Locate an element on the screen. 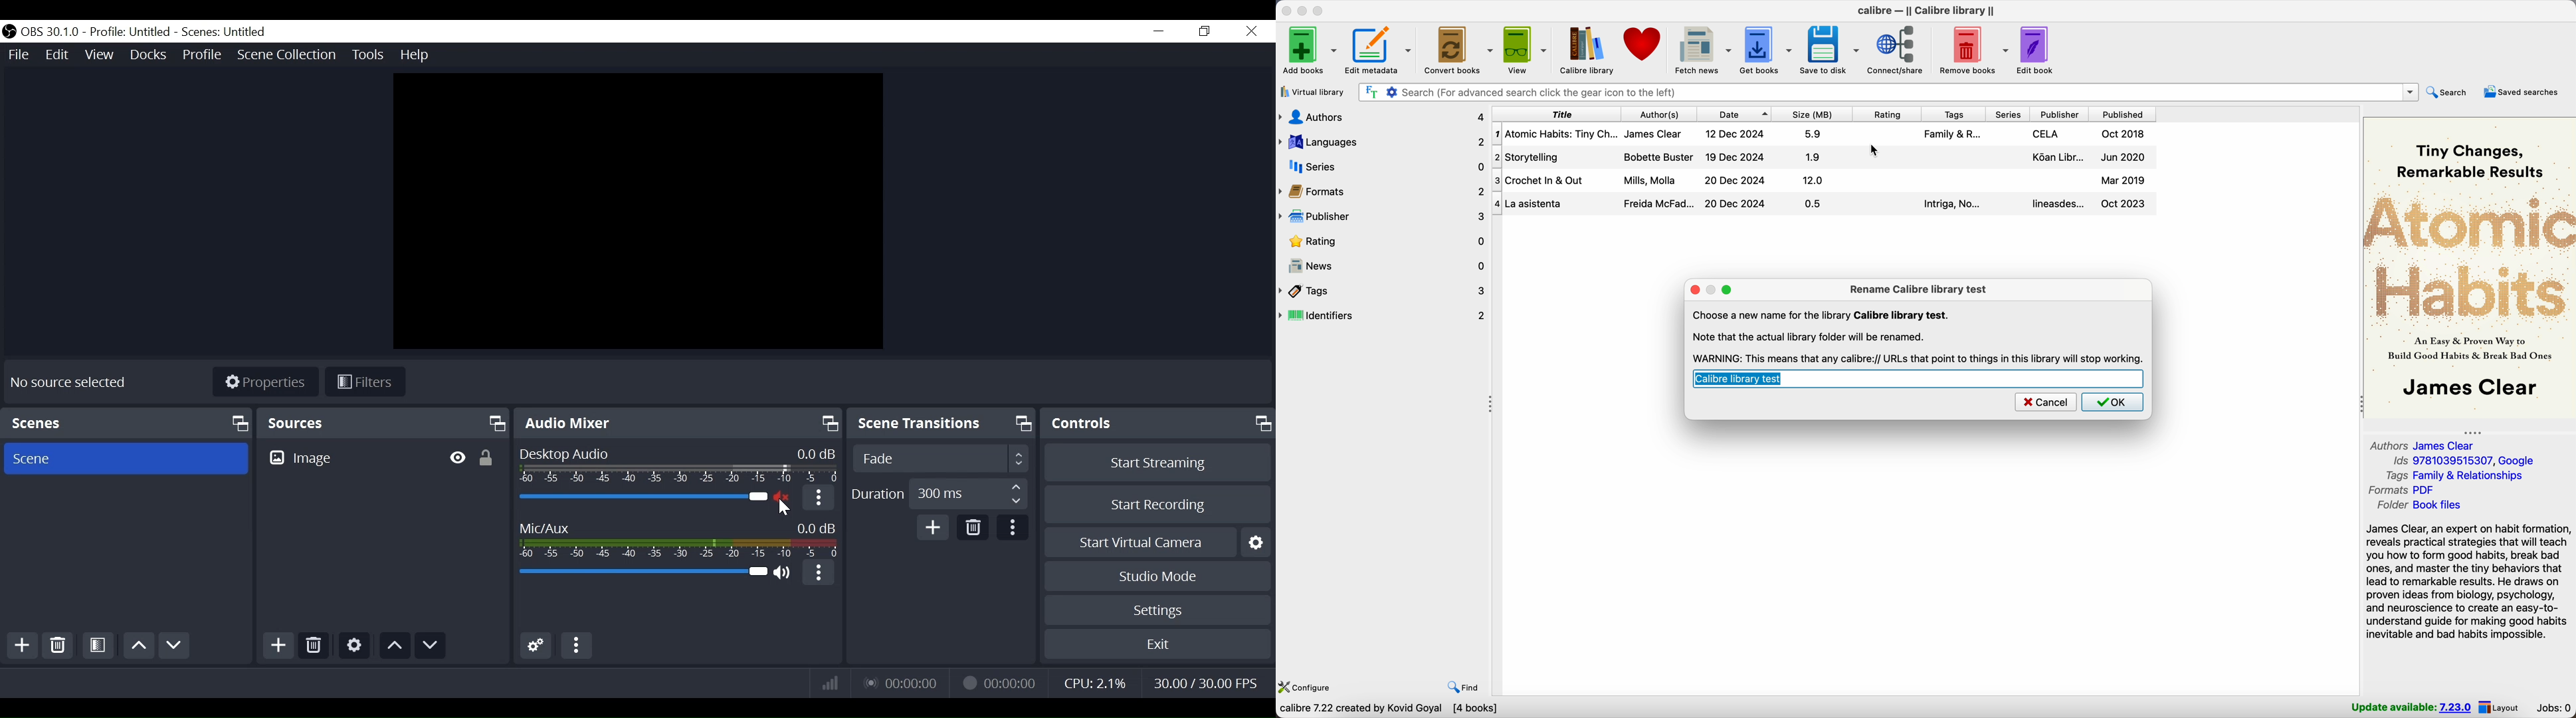 Image resolution: width=2576 pixels, height=728 pixels. size is located at coordinates (1812, 113).